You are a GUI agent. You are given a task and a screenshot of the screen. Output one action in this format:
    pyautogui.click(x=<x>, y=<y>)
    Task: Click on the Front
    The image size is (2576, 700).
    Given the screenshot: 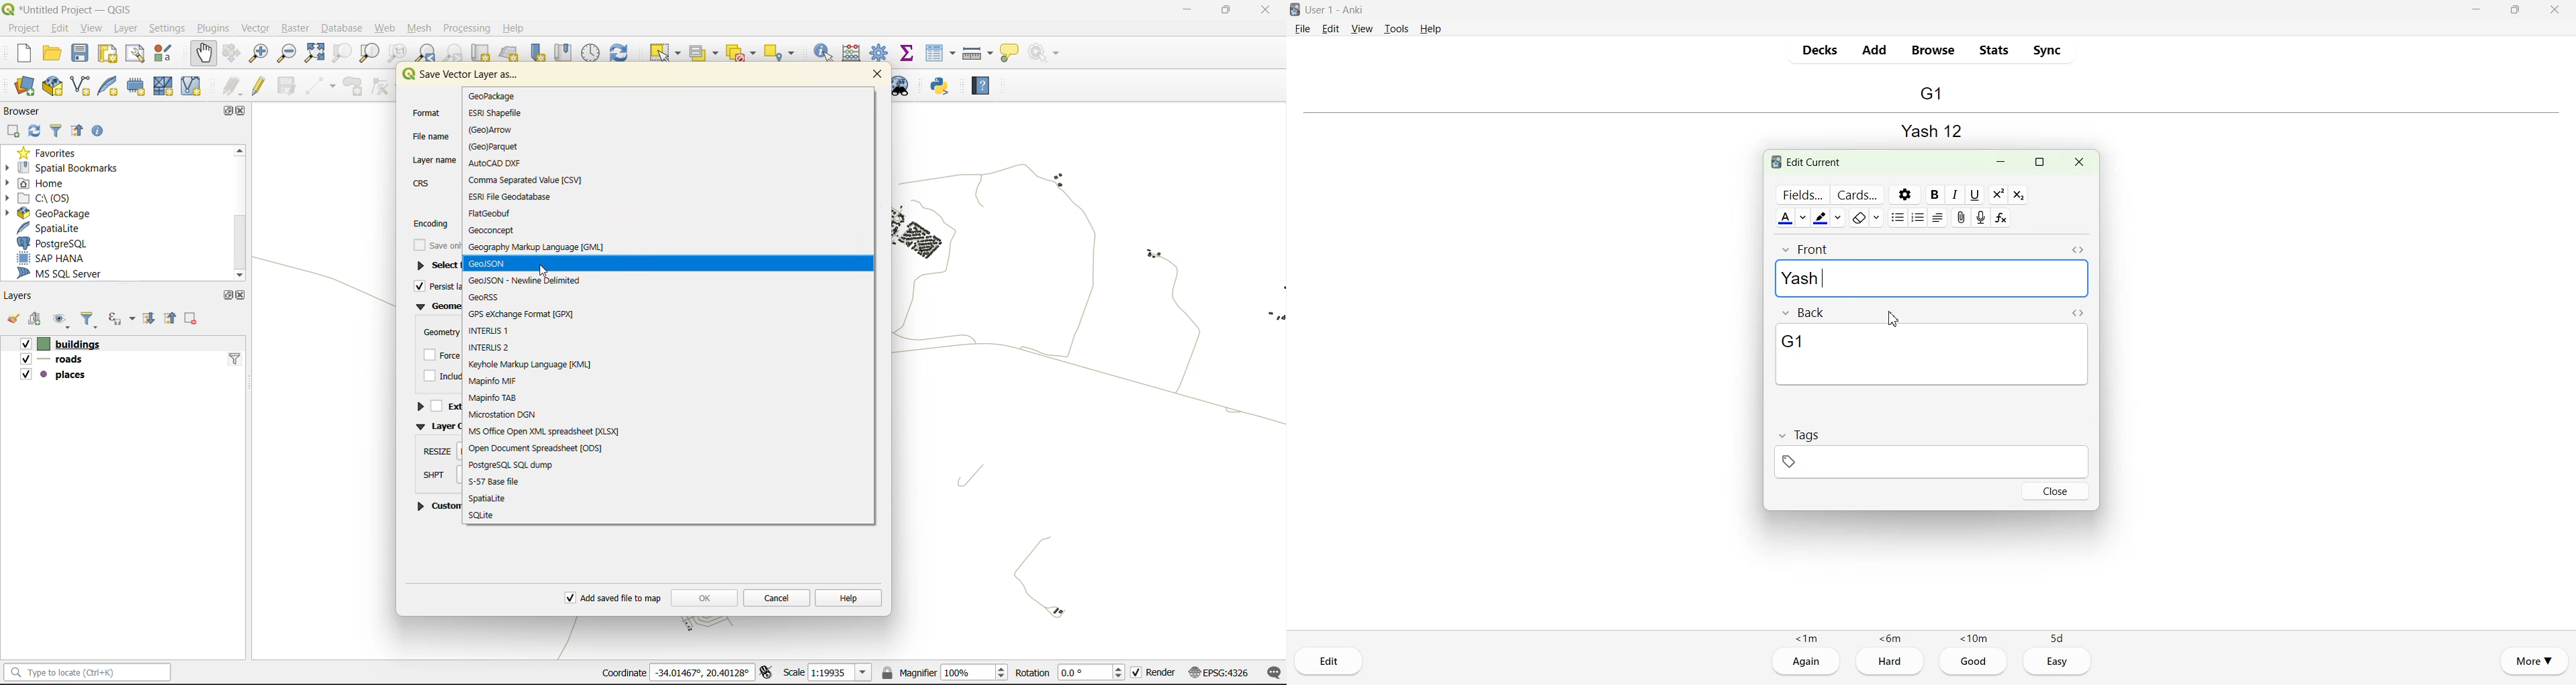 What is the action you would take?
    pyautogui.click(x=1807, y=249)
    